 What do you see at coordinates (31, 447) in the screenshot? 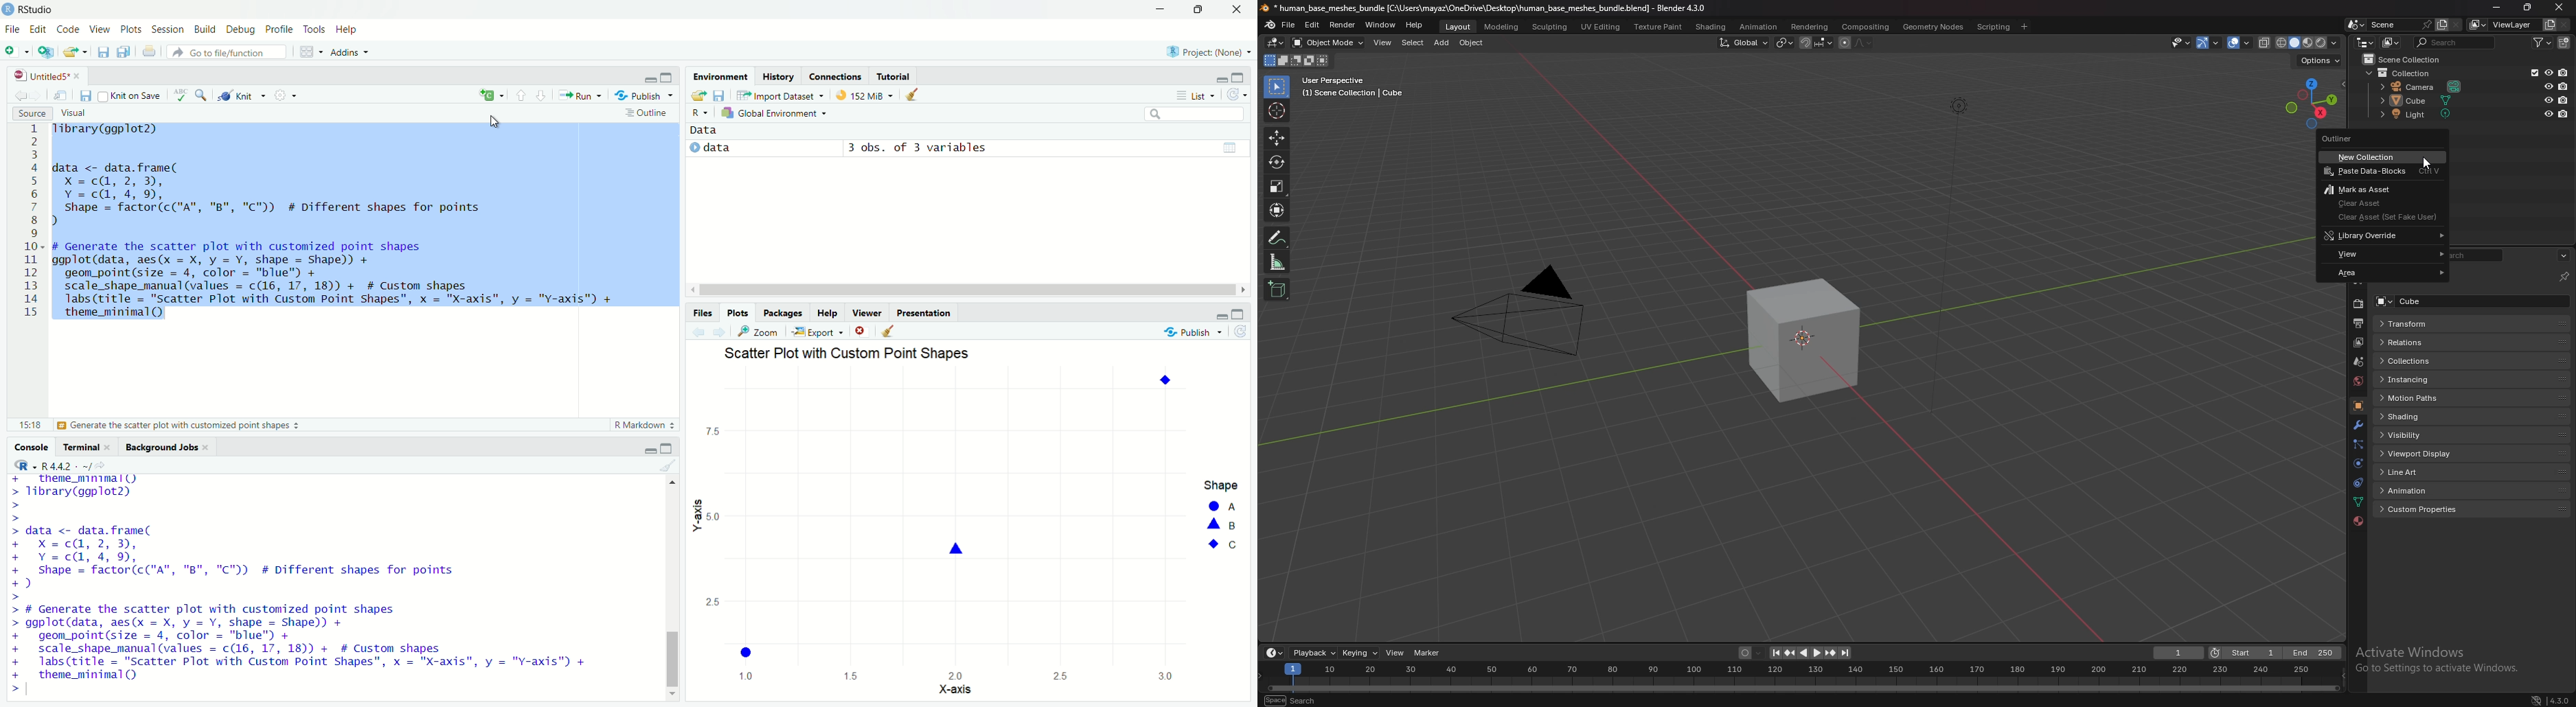
I see `Console` at bounding box center [31, 447].